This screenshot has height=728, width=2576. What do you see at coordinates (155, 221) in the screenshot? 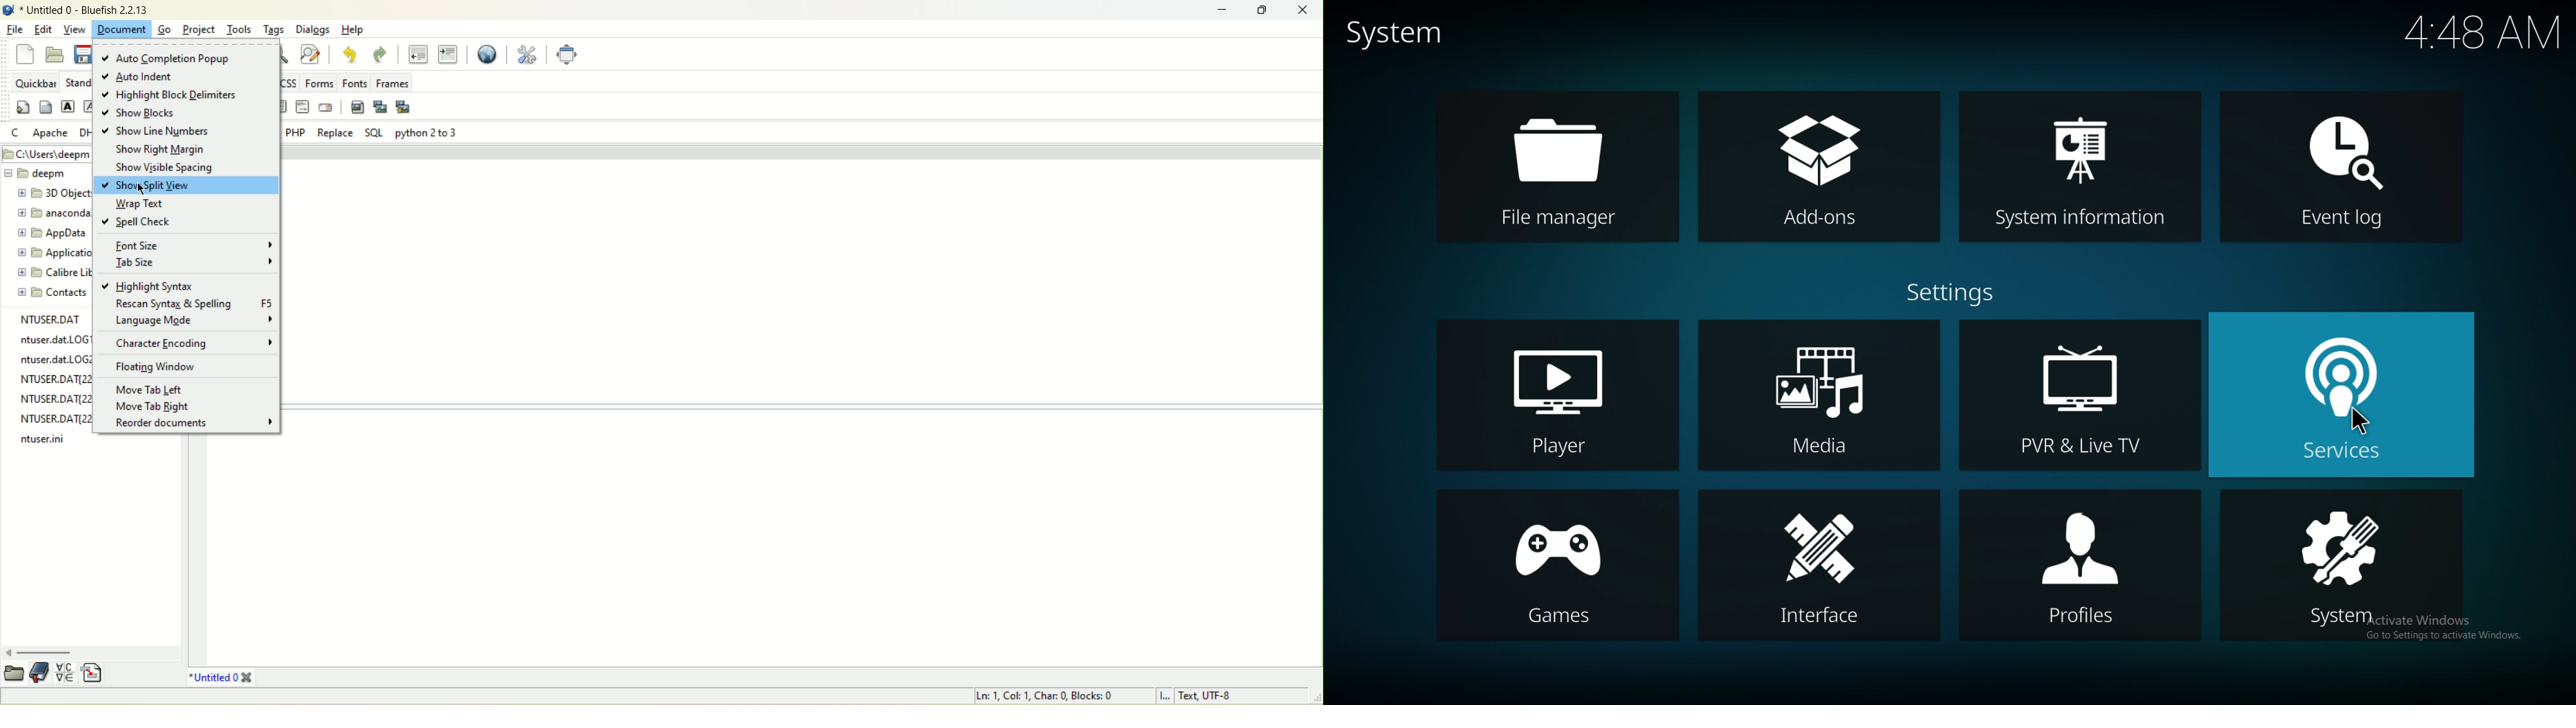
I see `spell check` at bounding box center [155, 221].